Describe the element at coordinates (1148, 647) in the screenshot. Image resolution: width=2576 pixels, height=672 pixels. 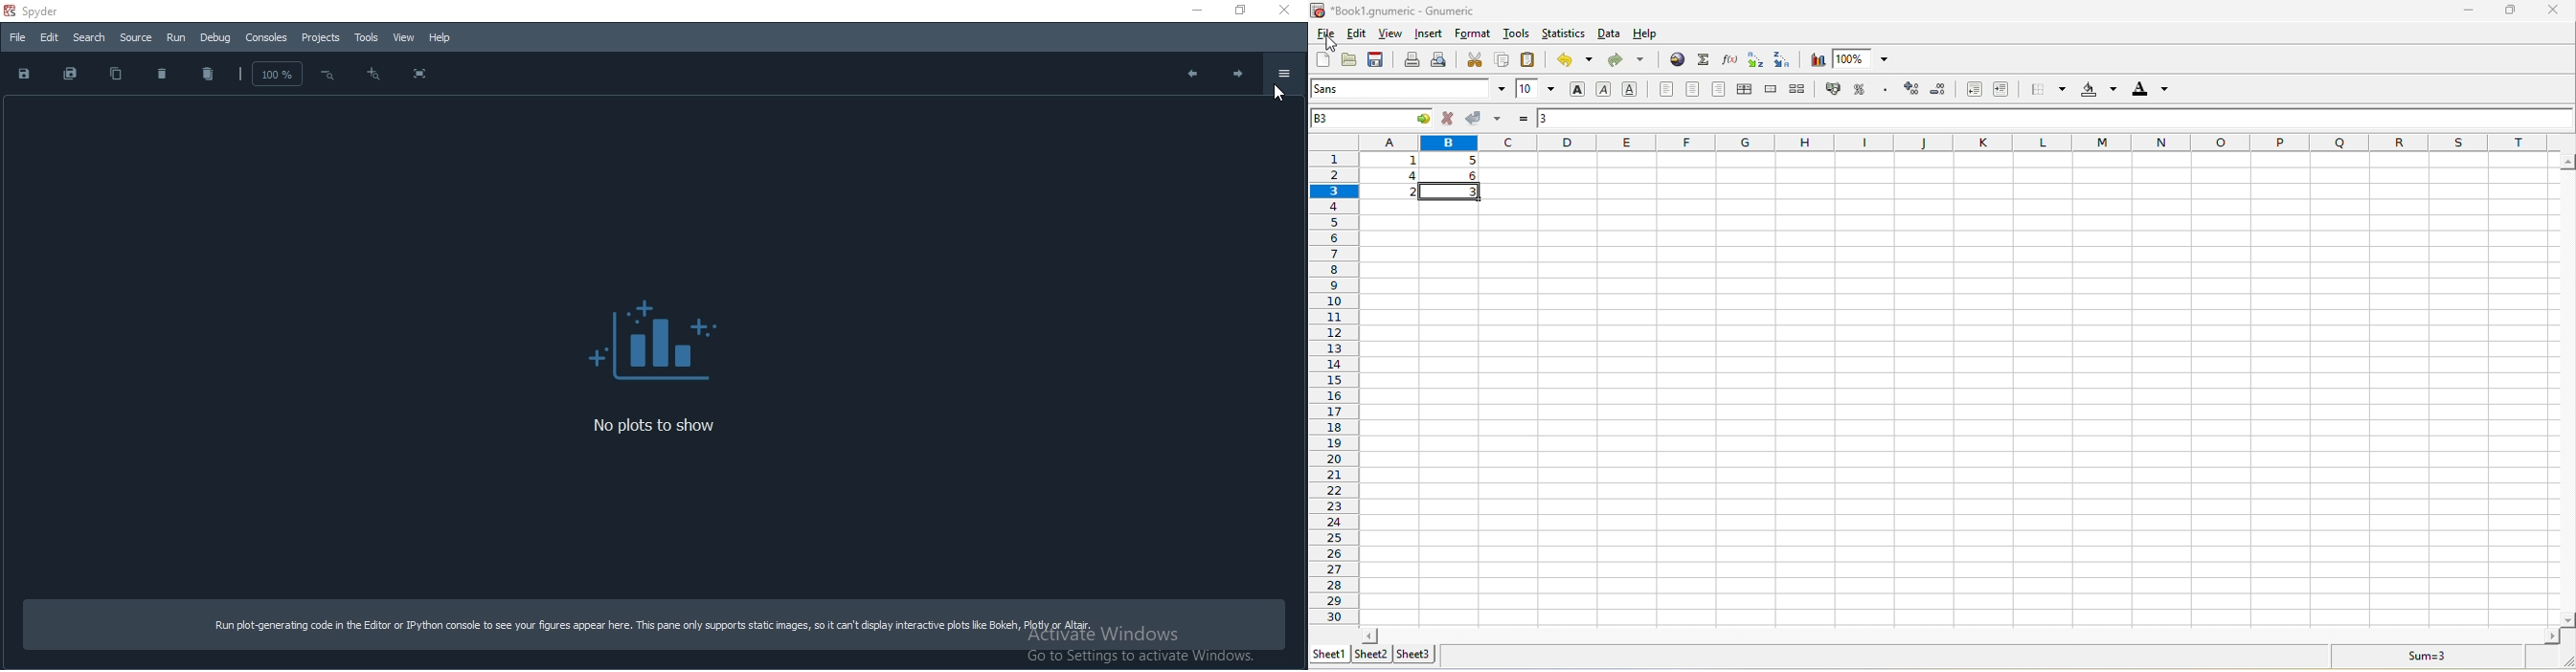
I see `activate windows . go to Settings to activate Windows.` at that location.